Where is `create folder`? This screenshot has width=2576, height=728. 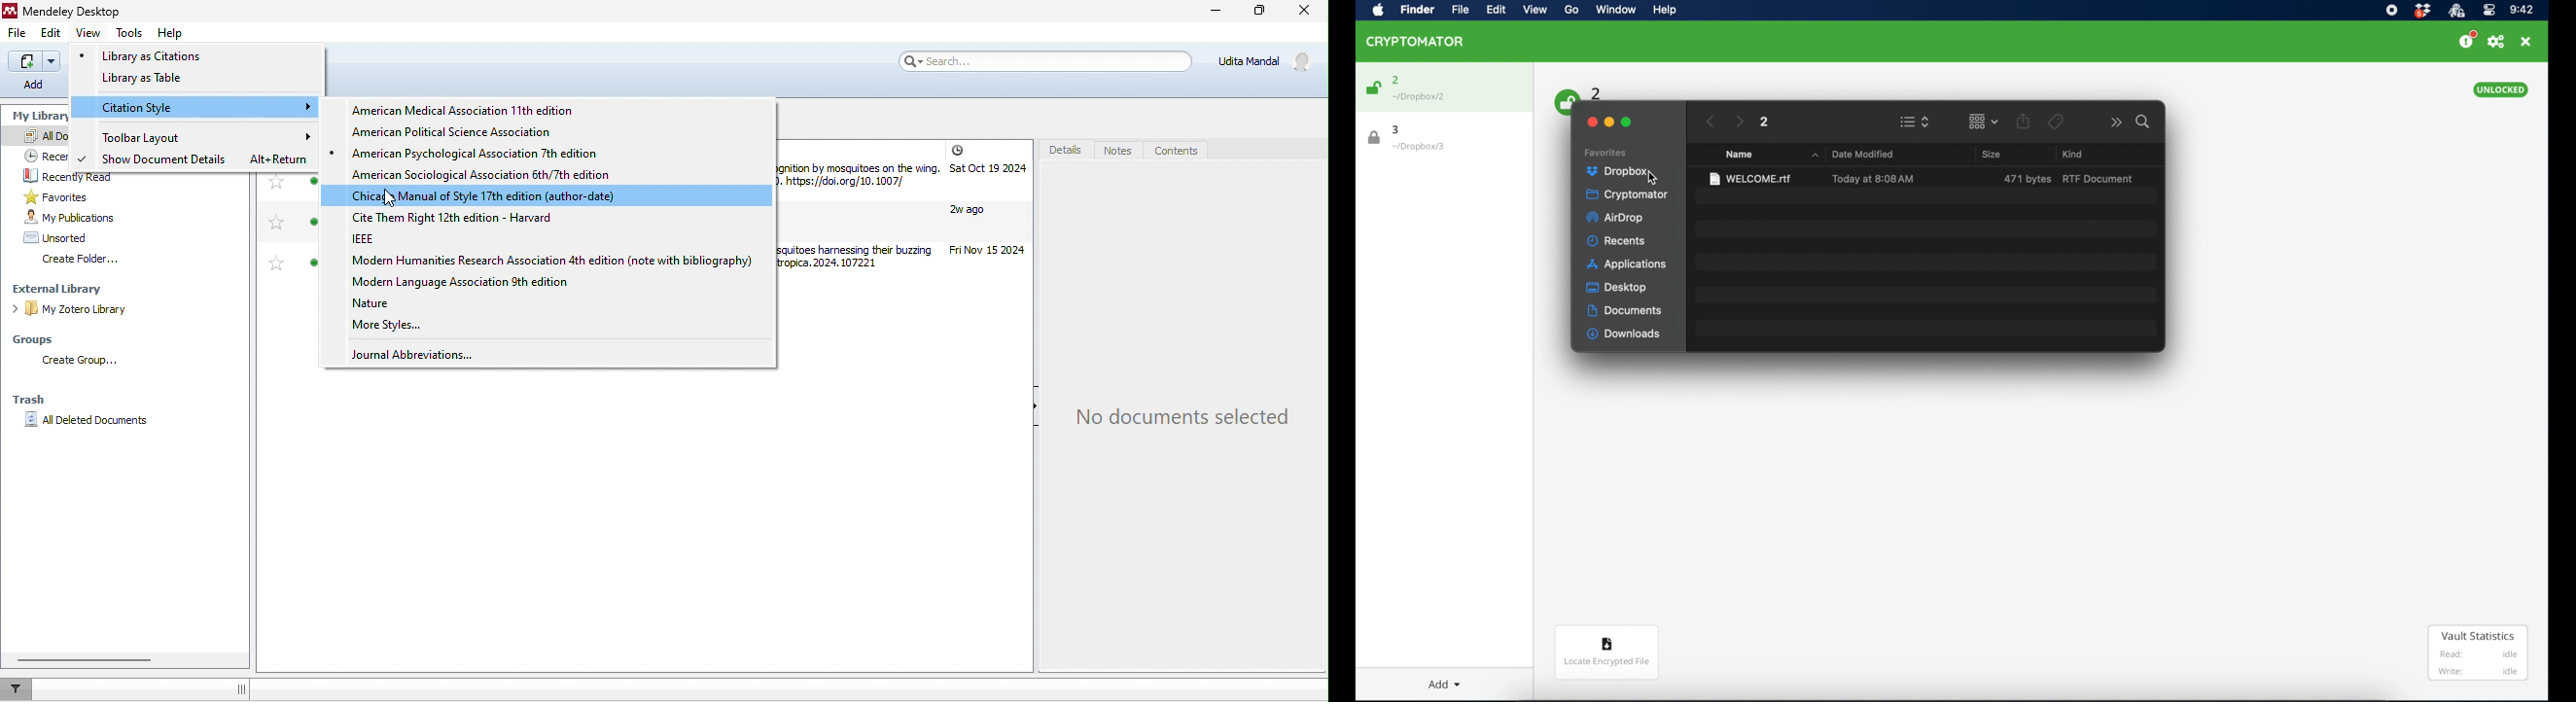 create folder is located at coordinates (83, 262).